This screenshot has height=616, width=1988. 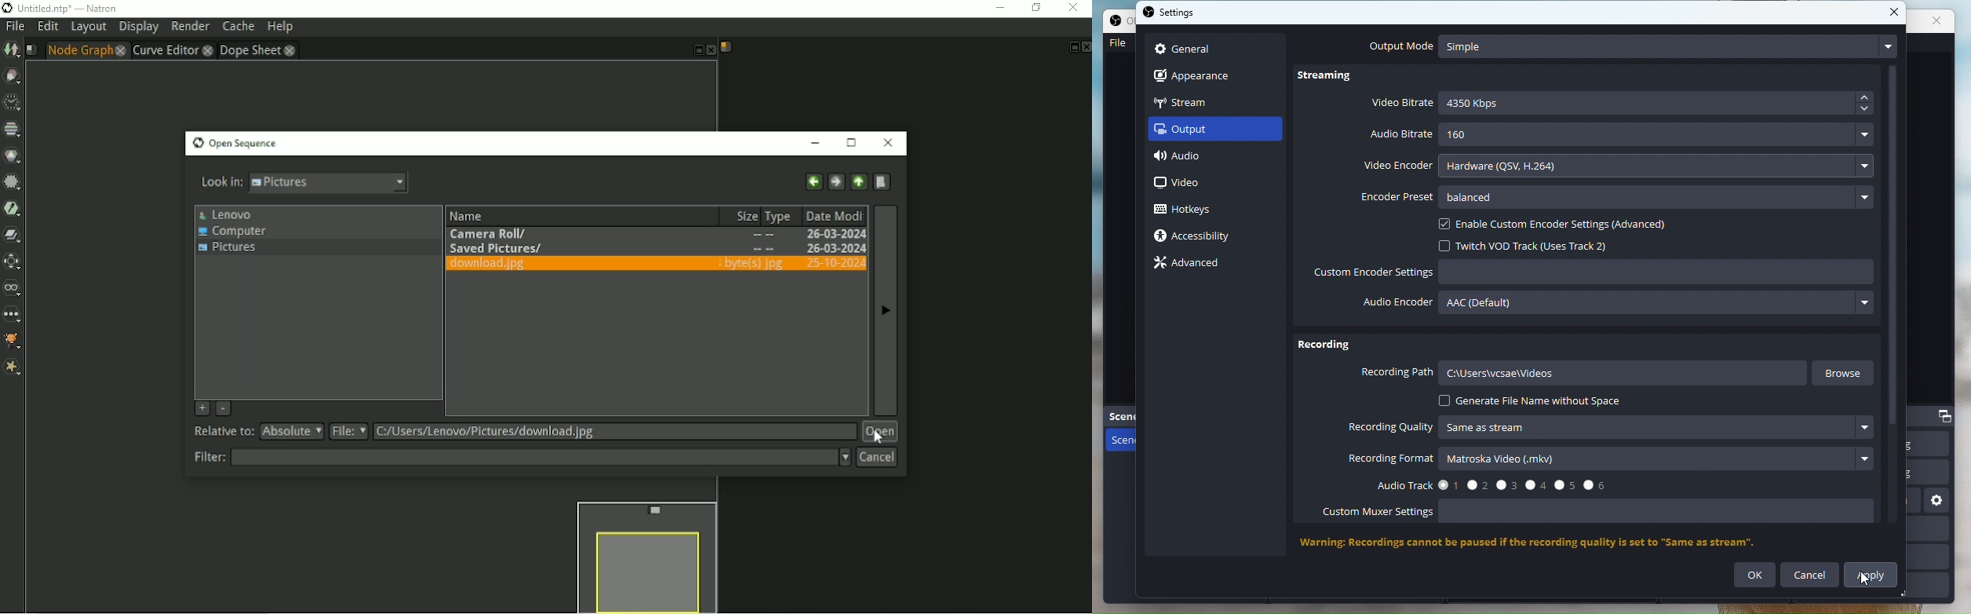 I want to click on Apply, so click(x=1876, y=577).